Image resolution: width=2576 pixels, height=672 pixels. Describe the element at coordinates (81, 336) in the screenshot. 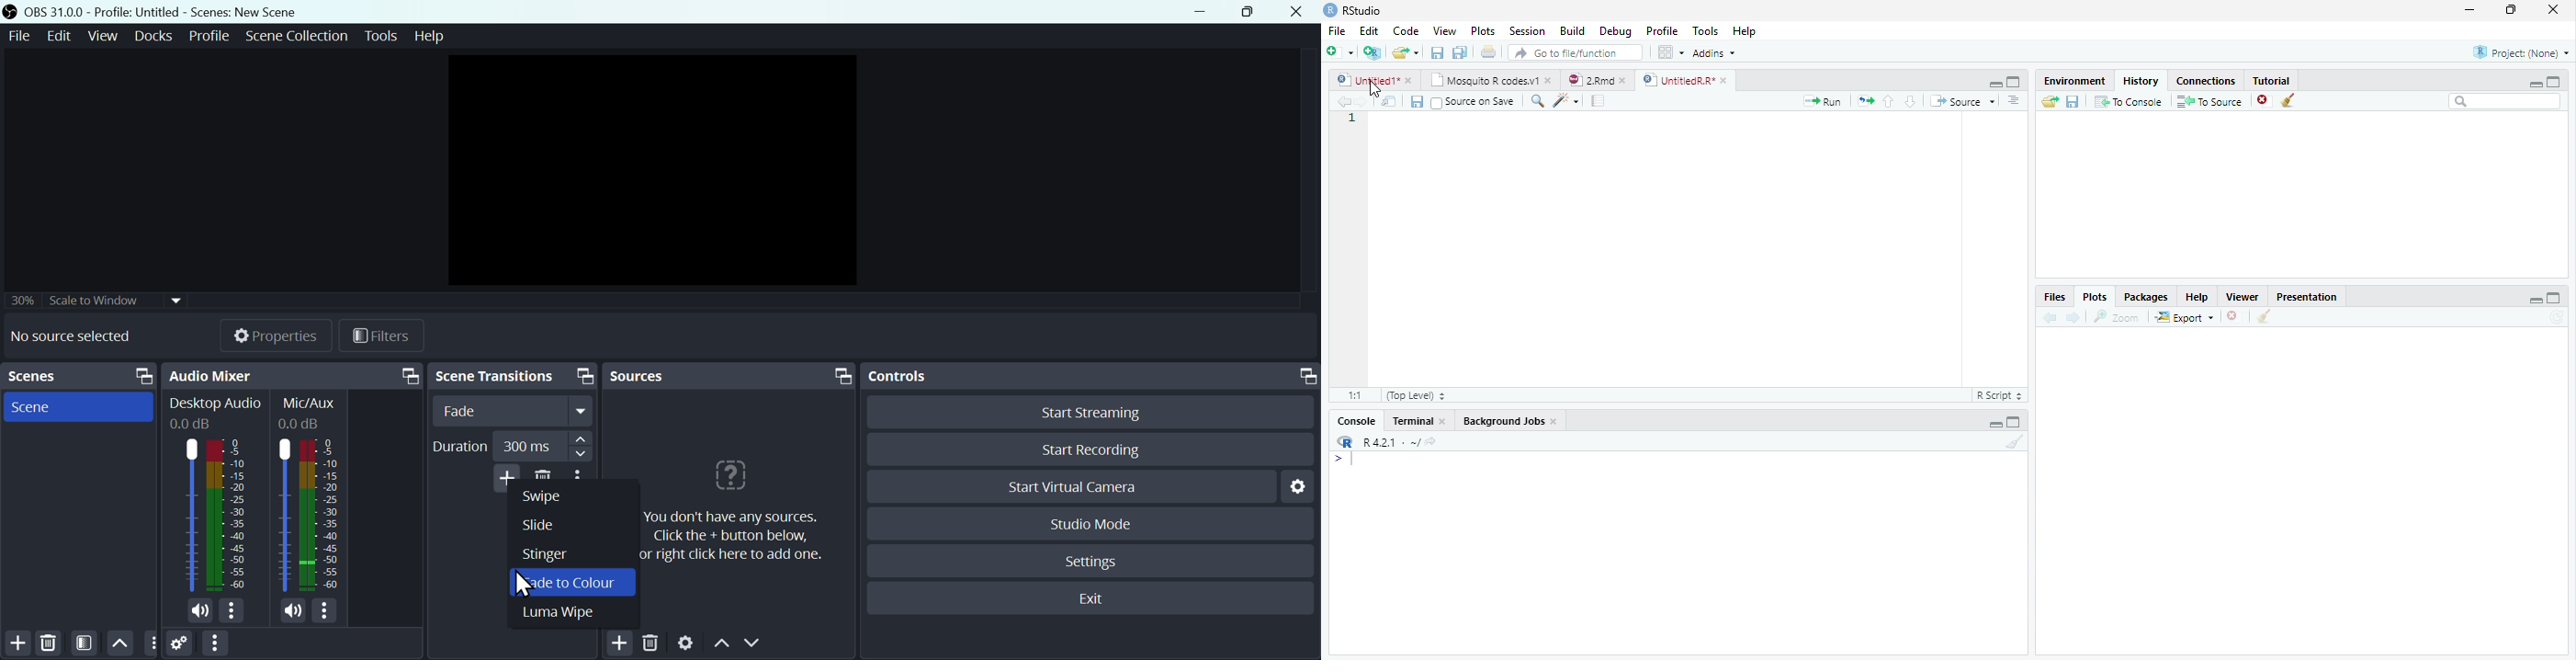

I see `No source selected` at that location.